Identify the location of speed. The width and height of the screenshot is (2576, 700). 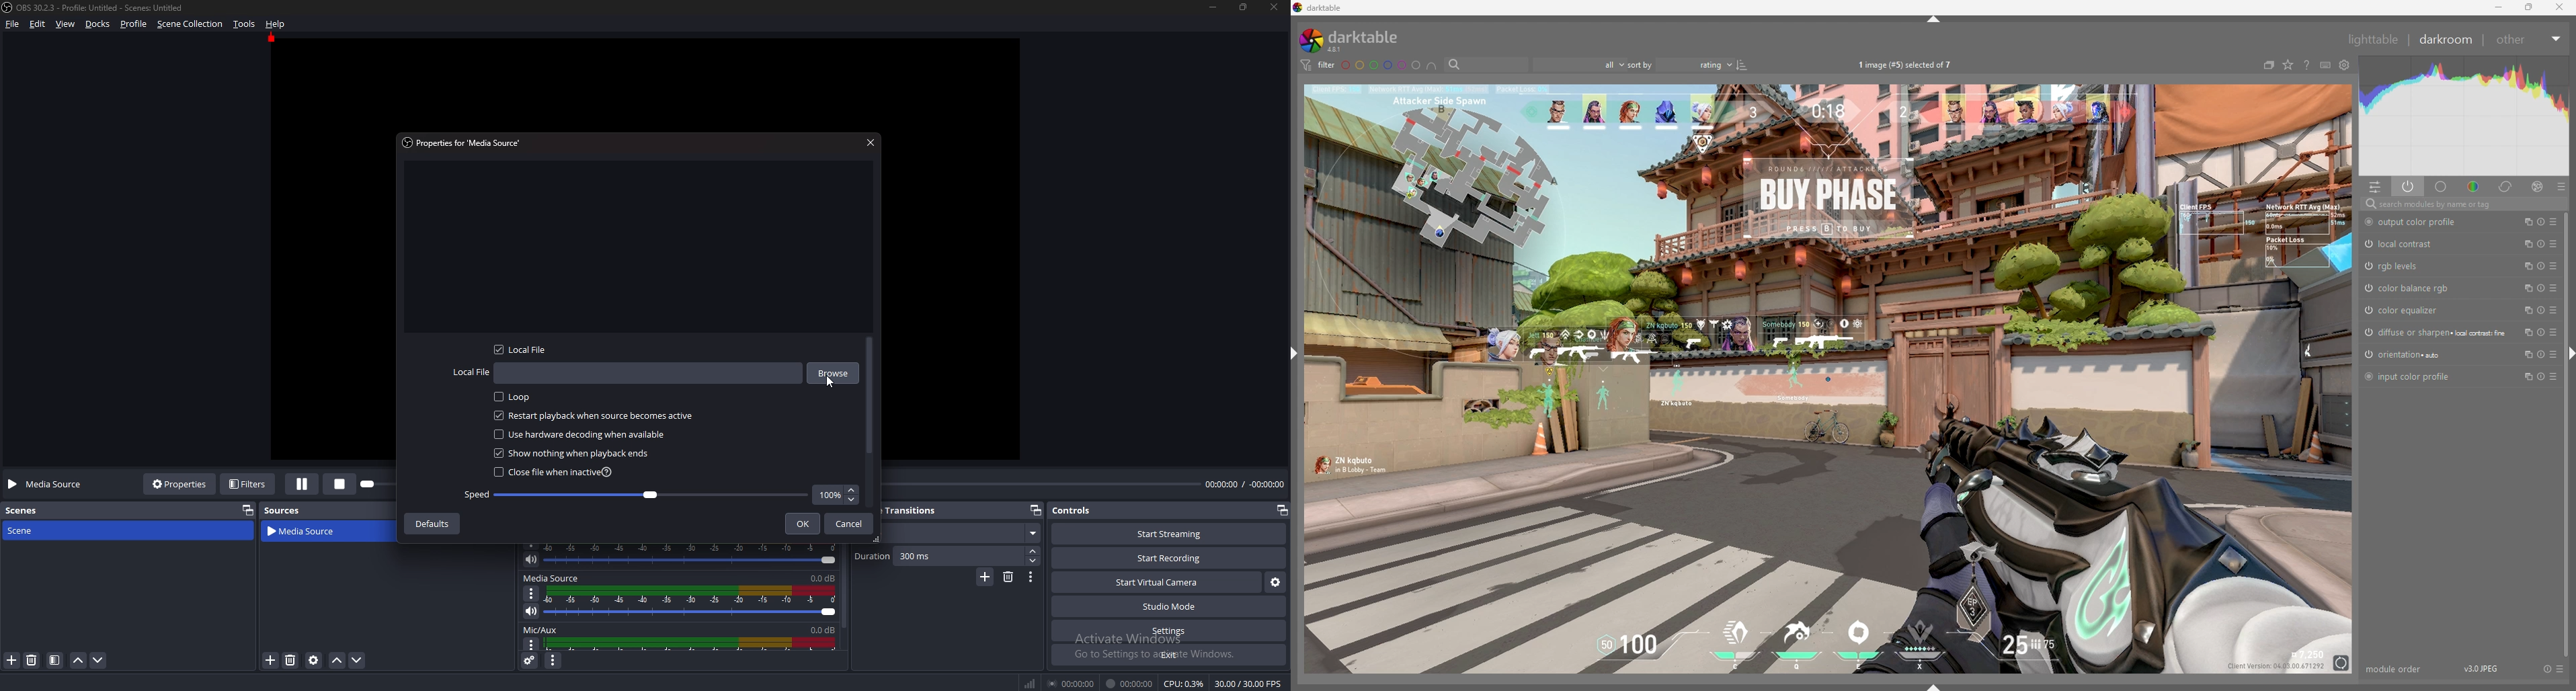
(836, 495).